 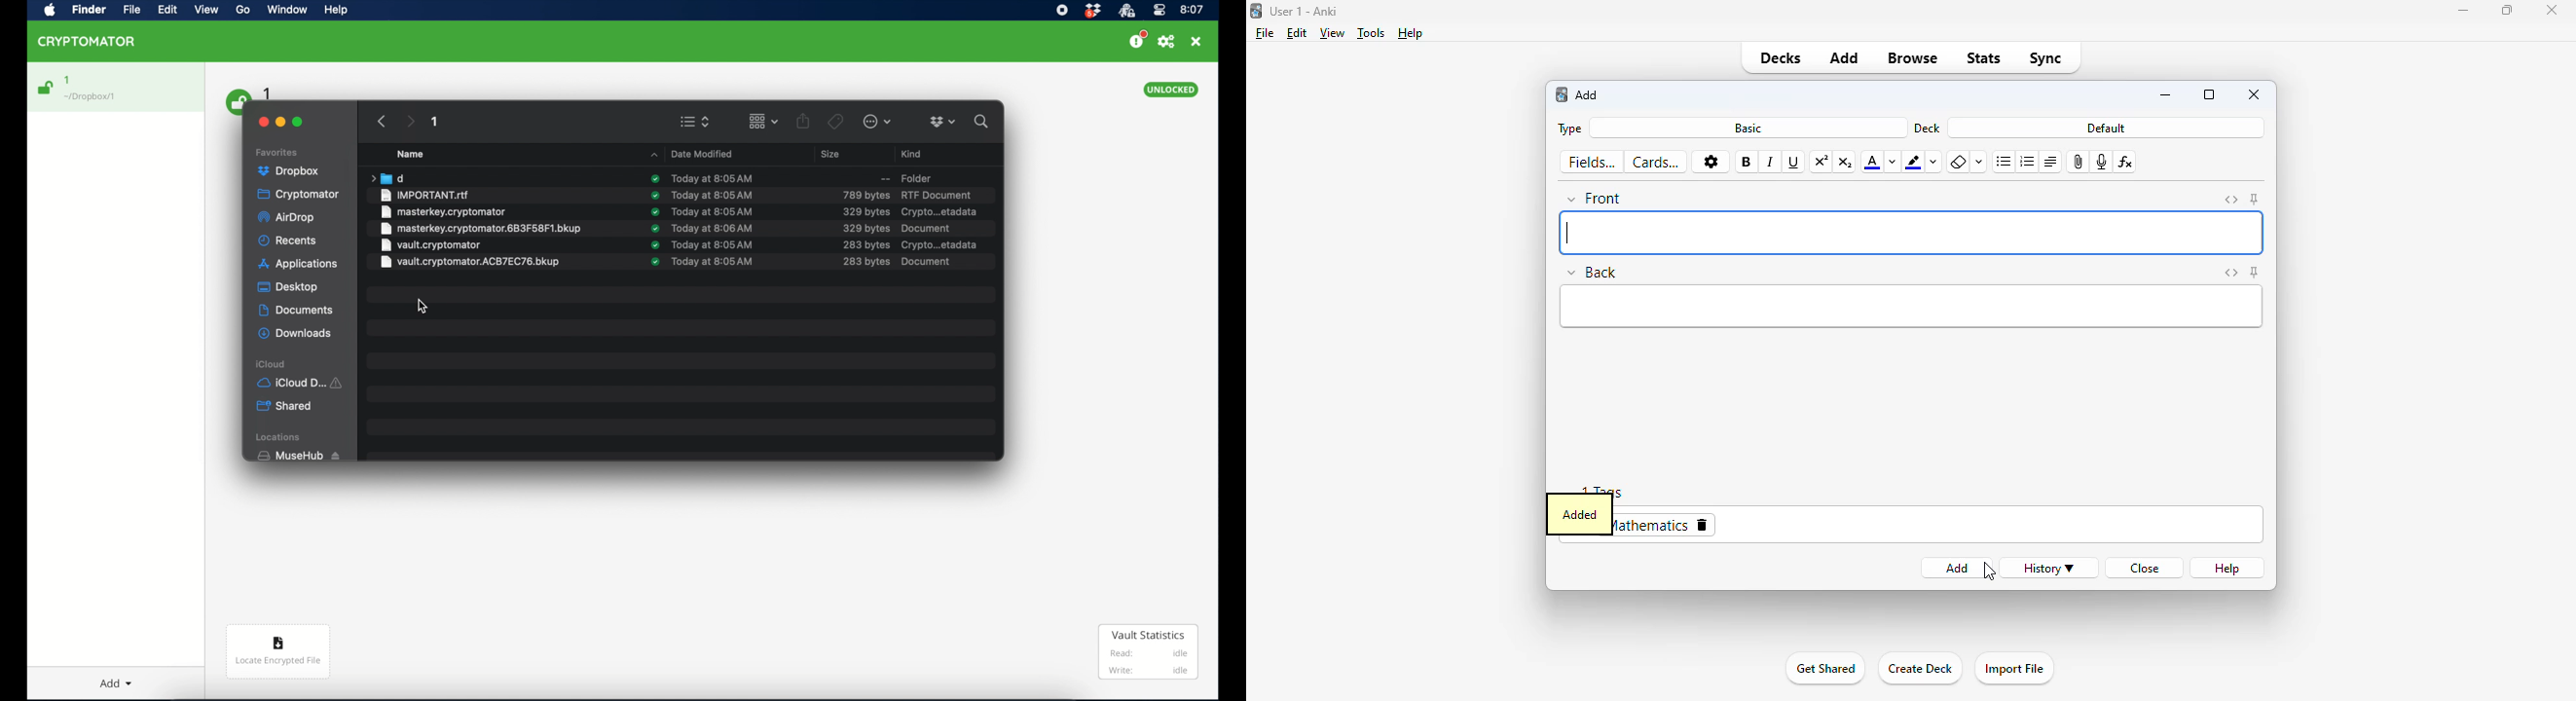 What do you see at coordinates (1846, 162) in the screenshot?
I see `subscript` at bounding box center [1846, 162].